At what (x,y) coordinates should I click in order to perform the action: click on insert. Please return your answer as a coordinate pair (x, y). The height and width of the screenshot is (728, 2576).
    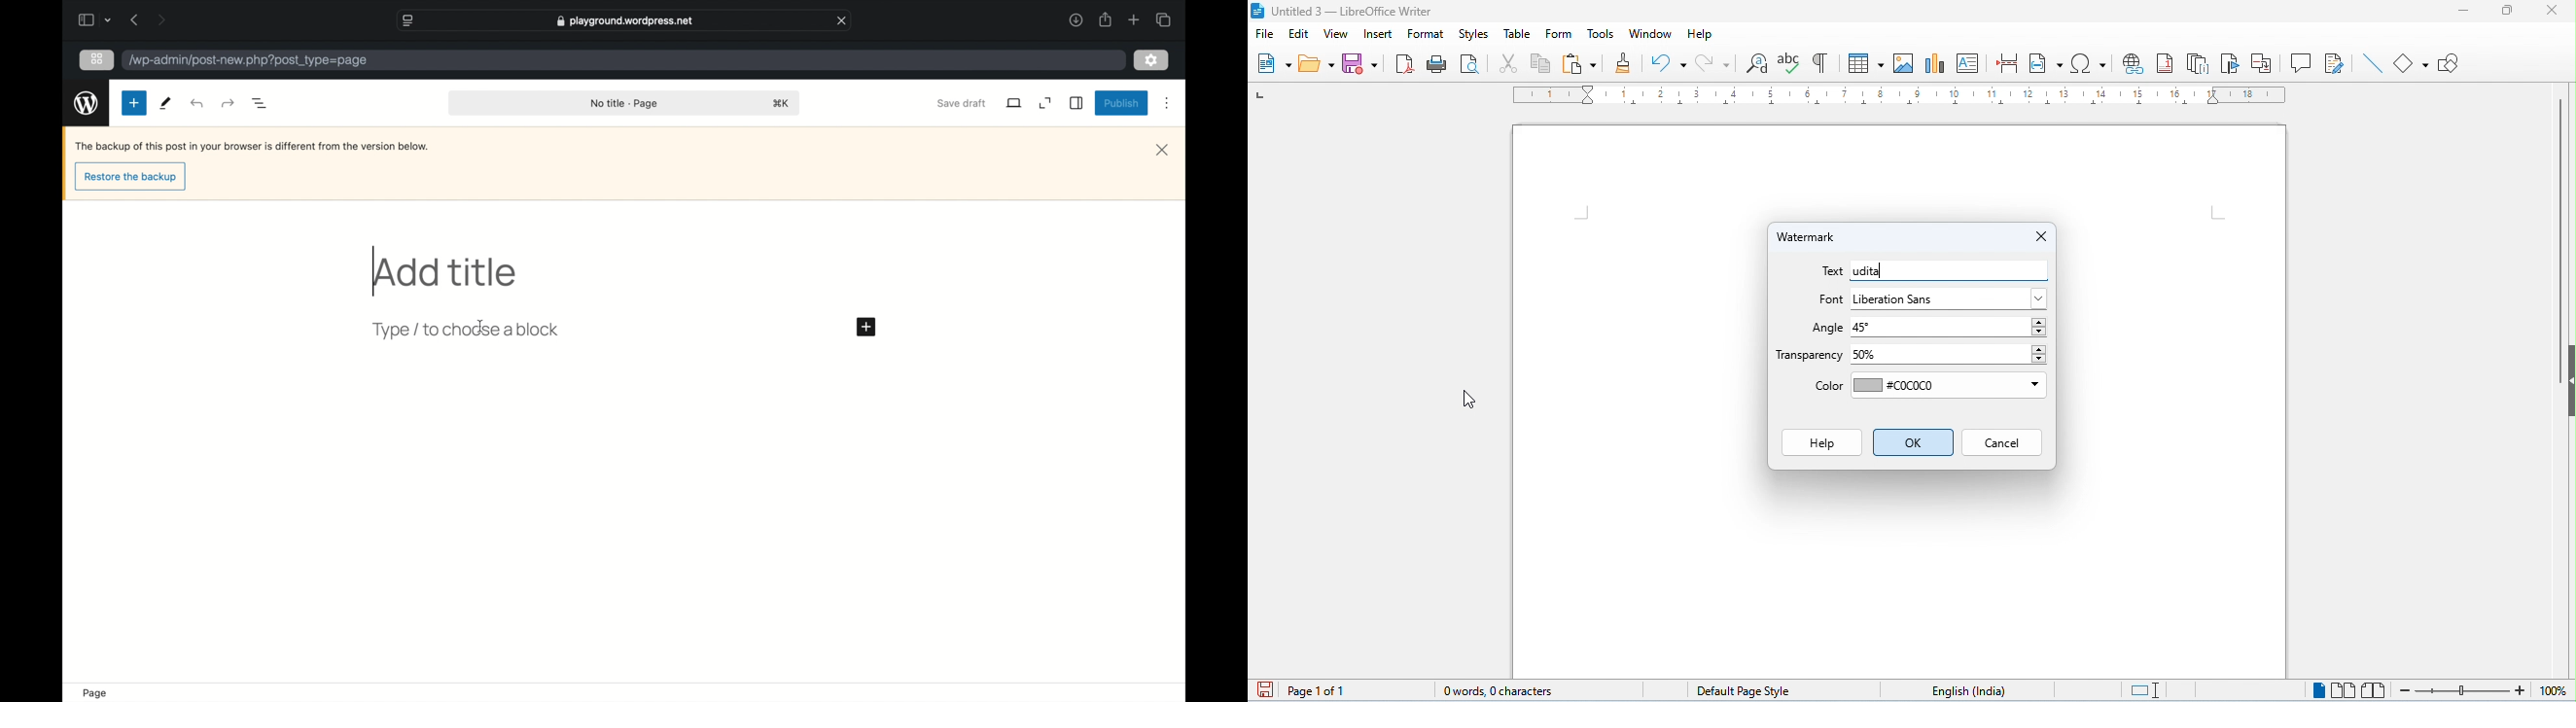
    Looking at the image, I should click on (1379, 35).